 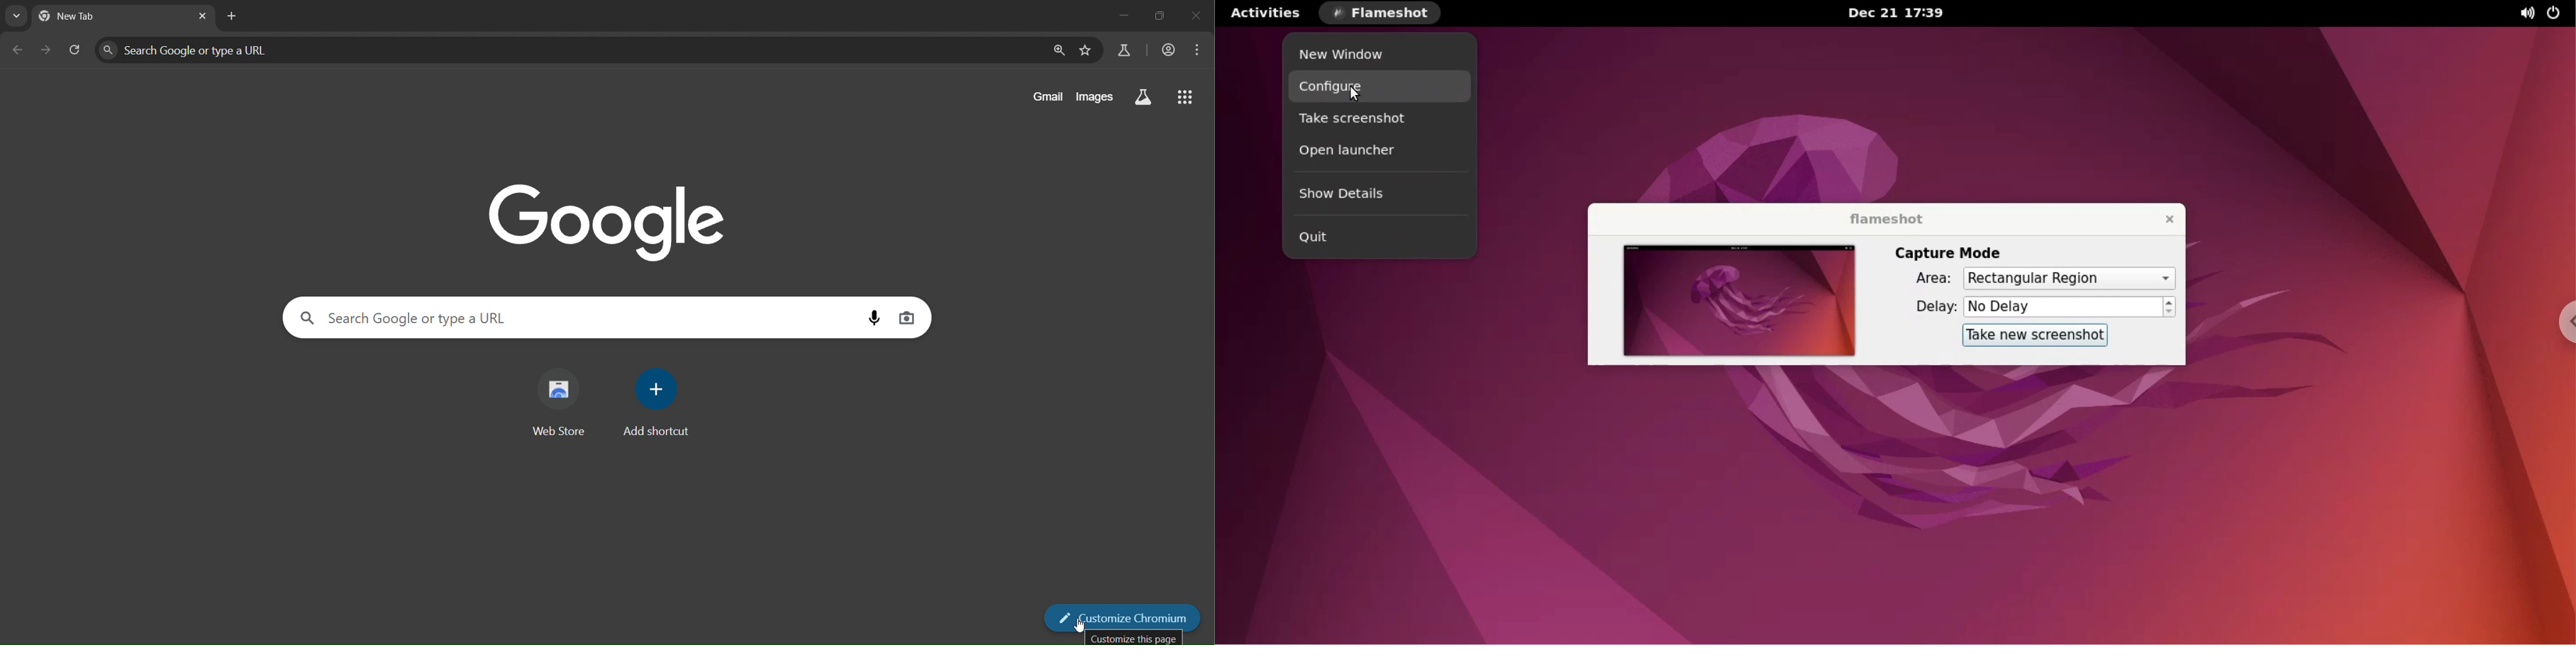 What do you see at coordinates (1201, 50) in the screenshot?
I see `menu` at bounding box center [1201, 50].